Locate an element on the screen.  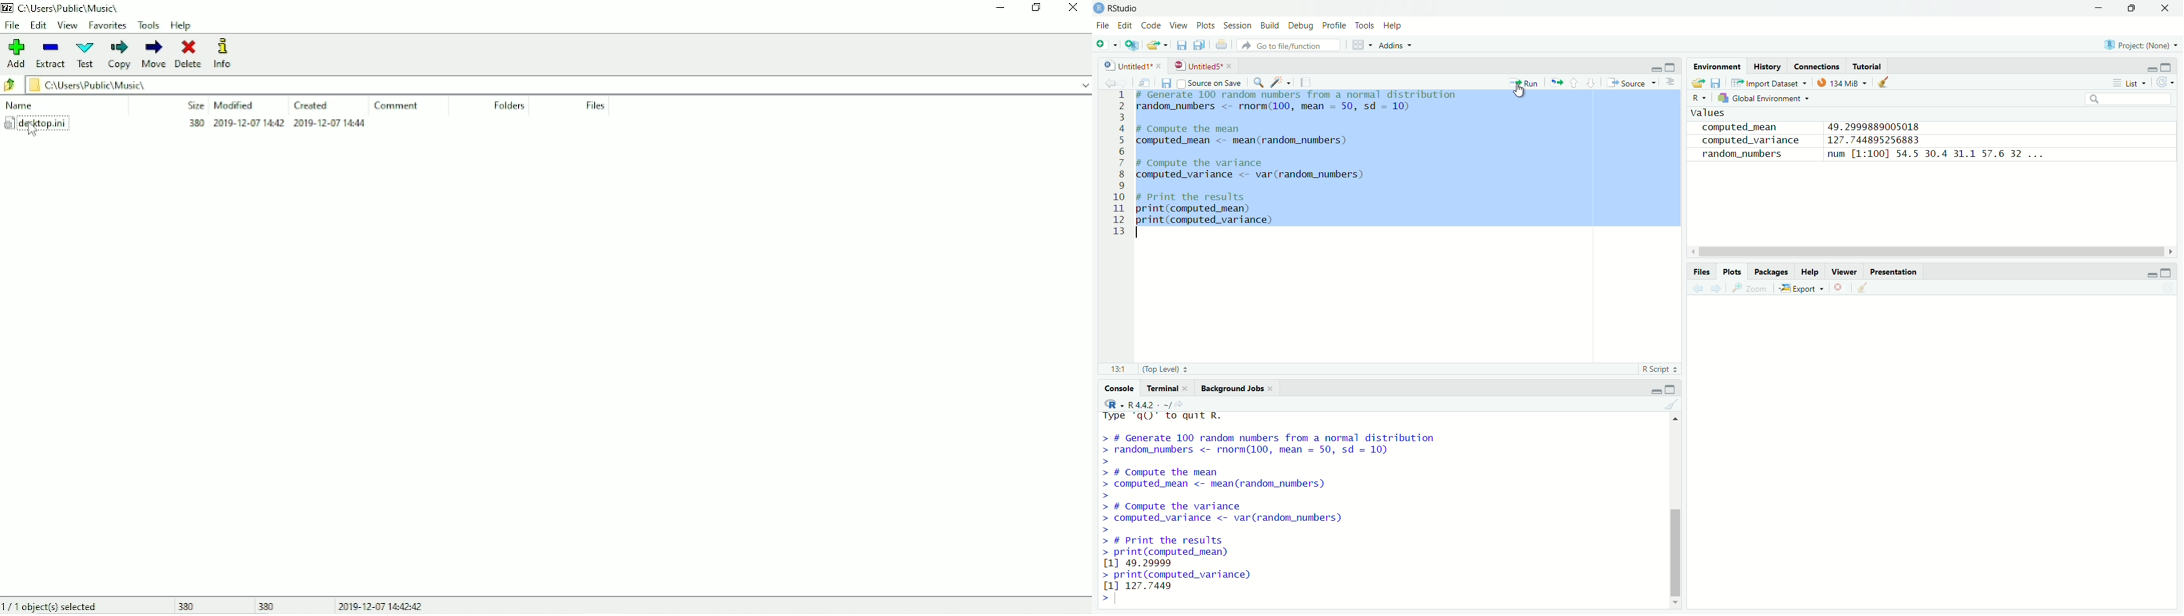
12:25 is located at coordinates (1115, 370).